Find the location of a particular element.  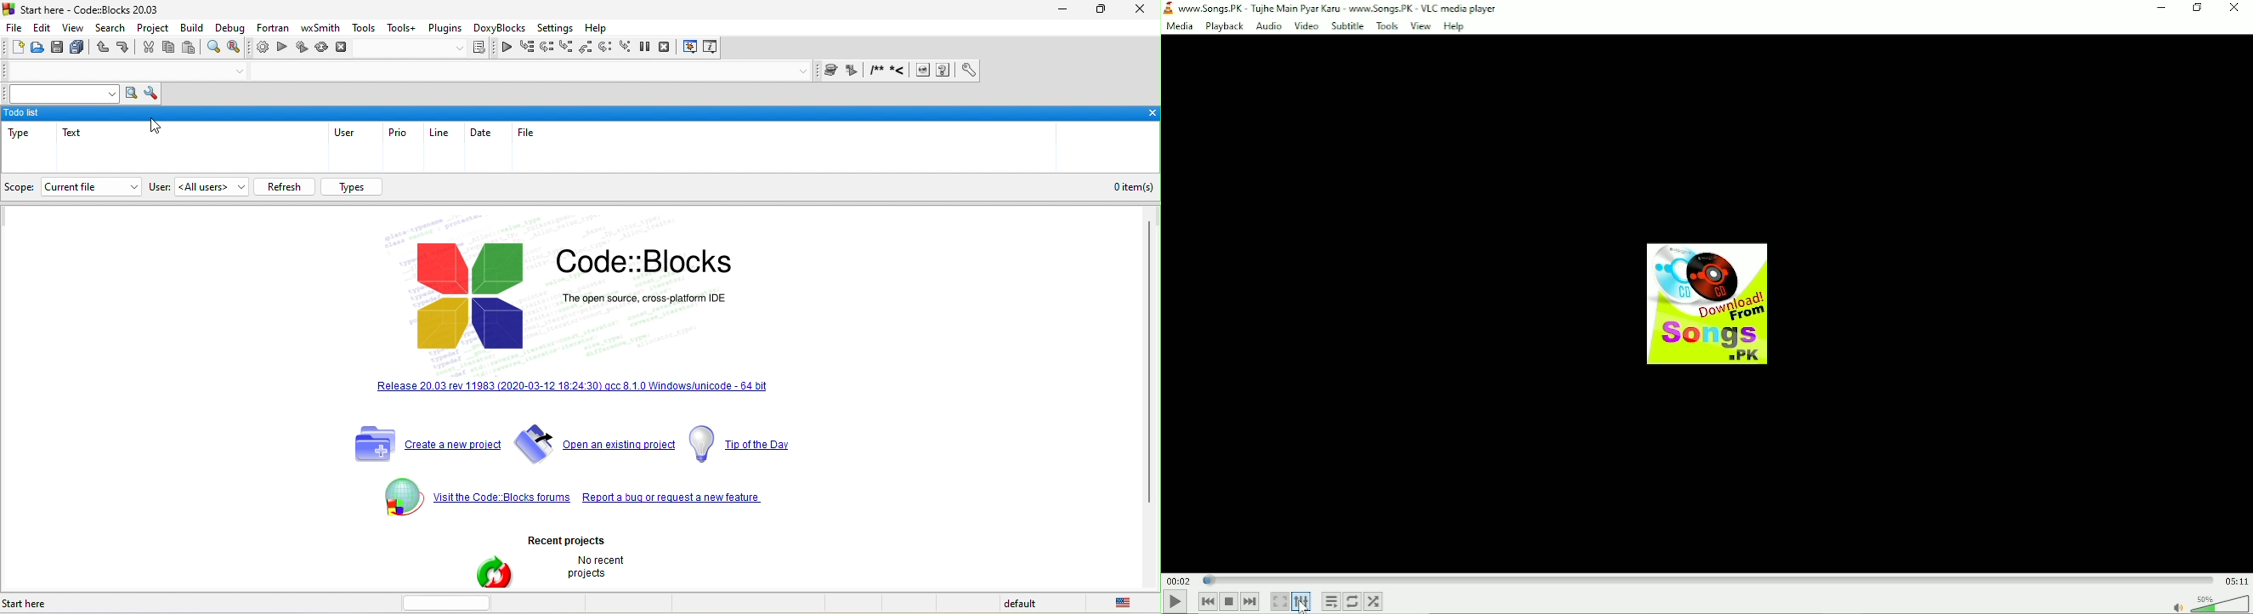

arrow  is located at coordinates (130, 186).